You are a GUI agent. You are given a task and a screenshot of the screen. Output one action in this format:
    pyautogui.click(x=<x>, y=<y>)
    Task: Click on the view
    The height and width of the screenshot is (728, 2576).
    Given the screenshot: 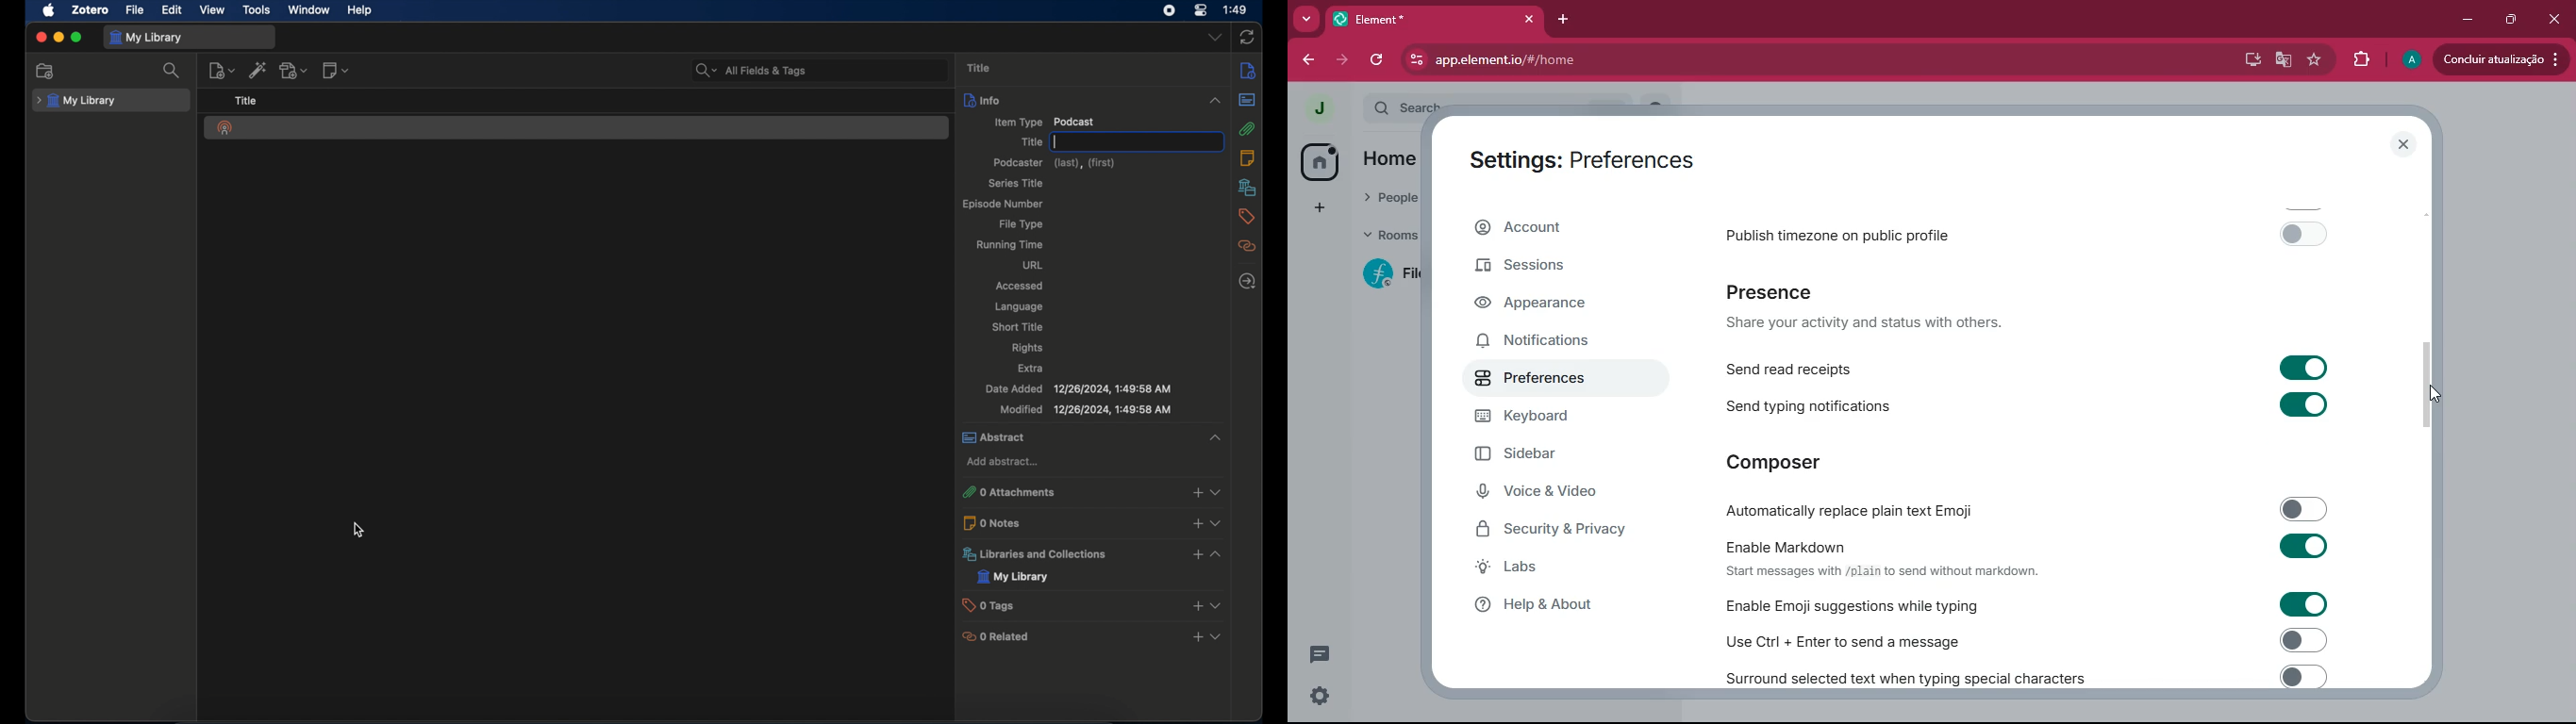 What is the action you would take?
    pyautogui.click(x=213, y=10)
    